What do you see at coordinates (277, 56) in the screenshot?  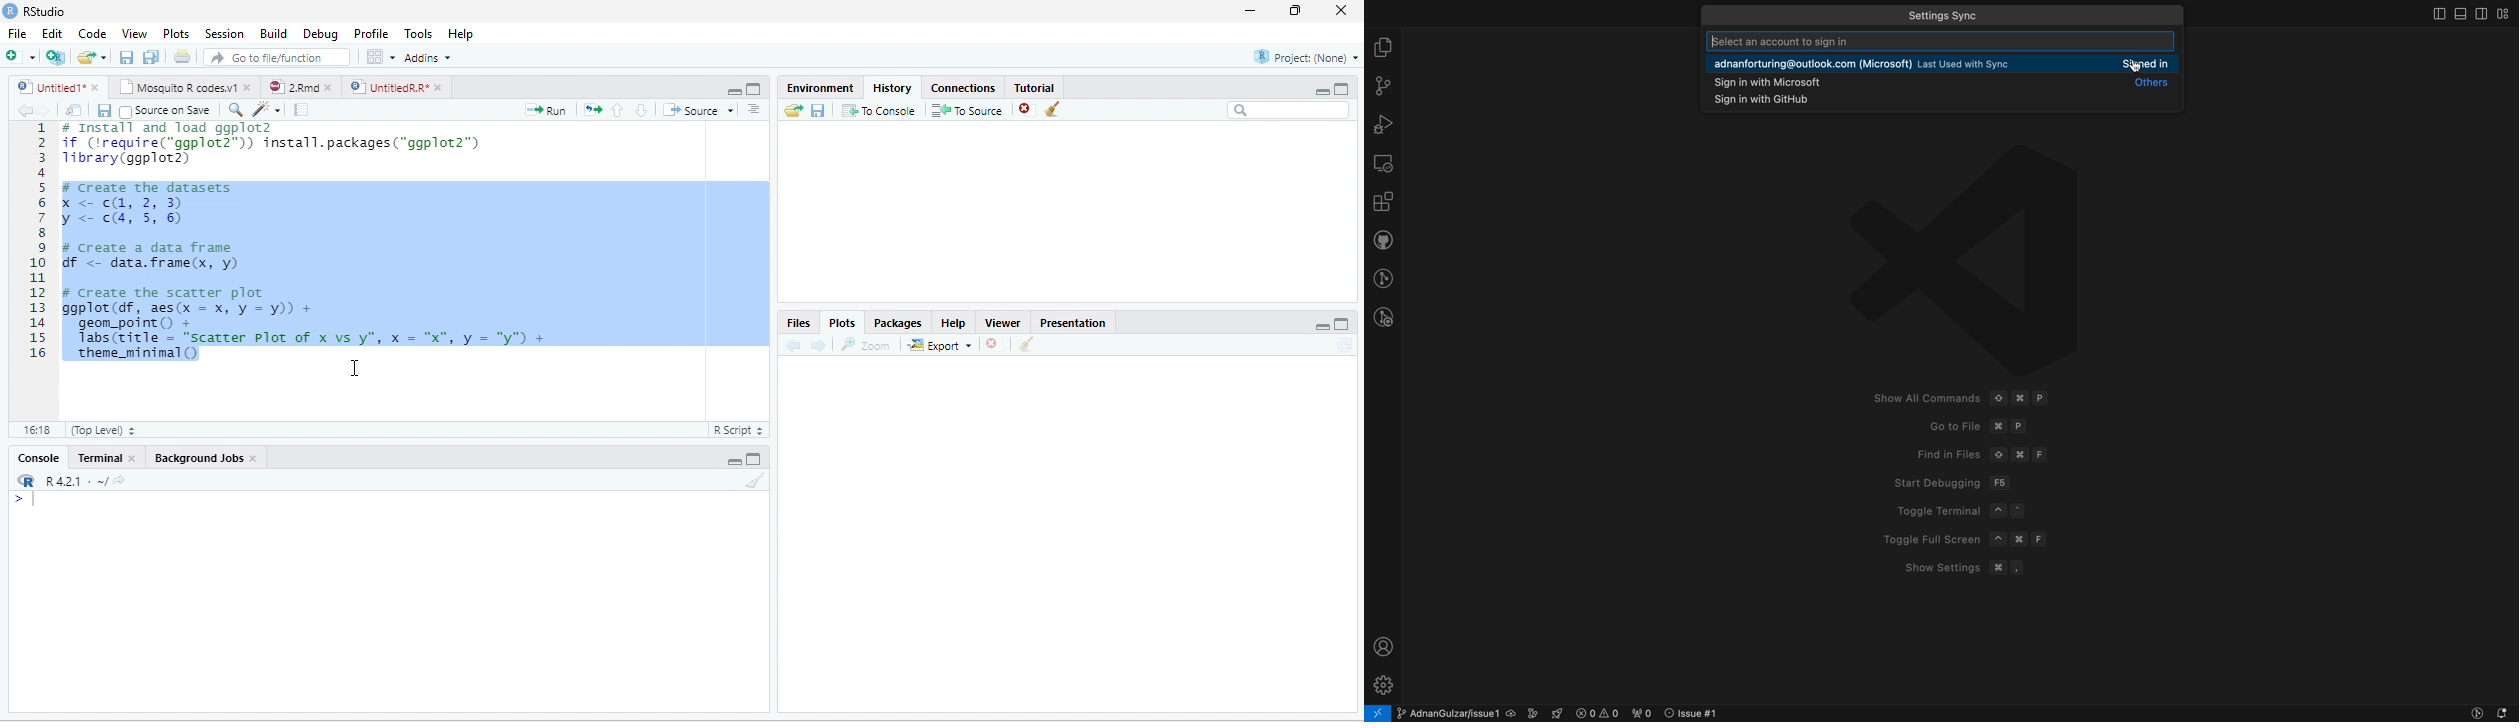 I see `Go to file/function` at bounding box center [277, 56].